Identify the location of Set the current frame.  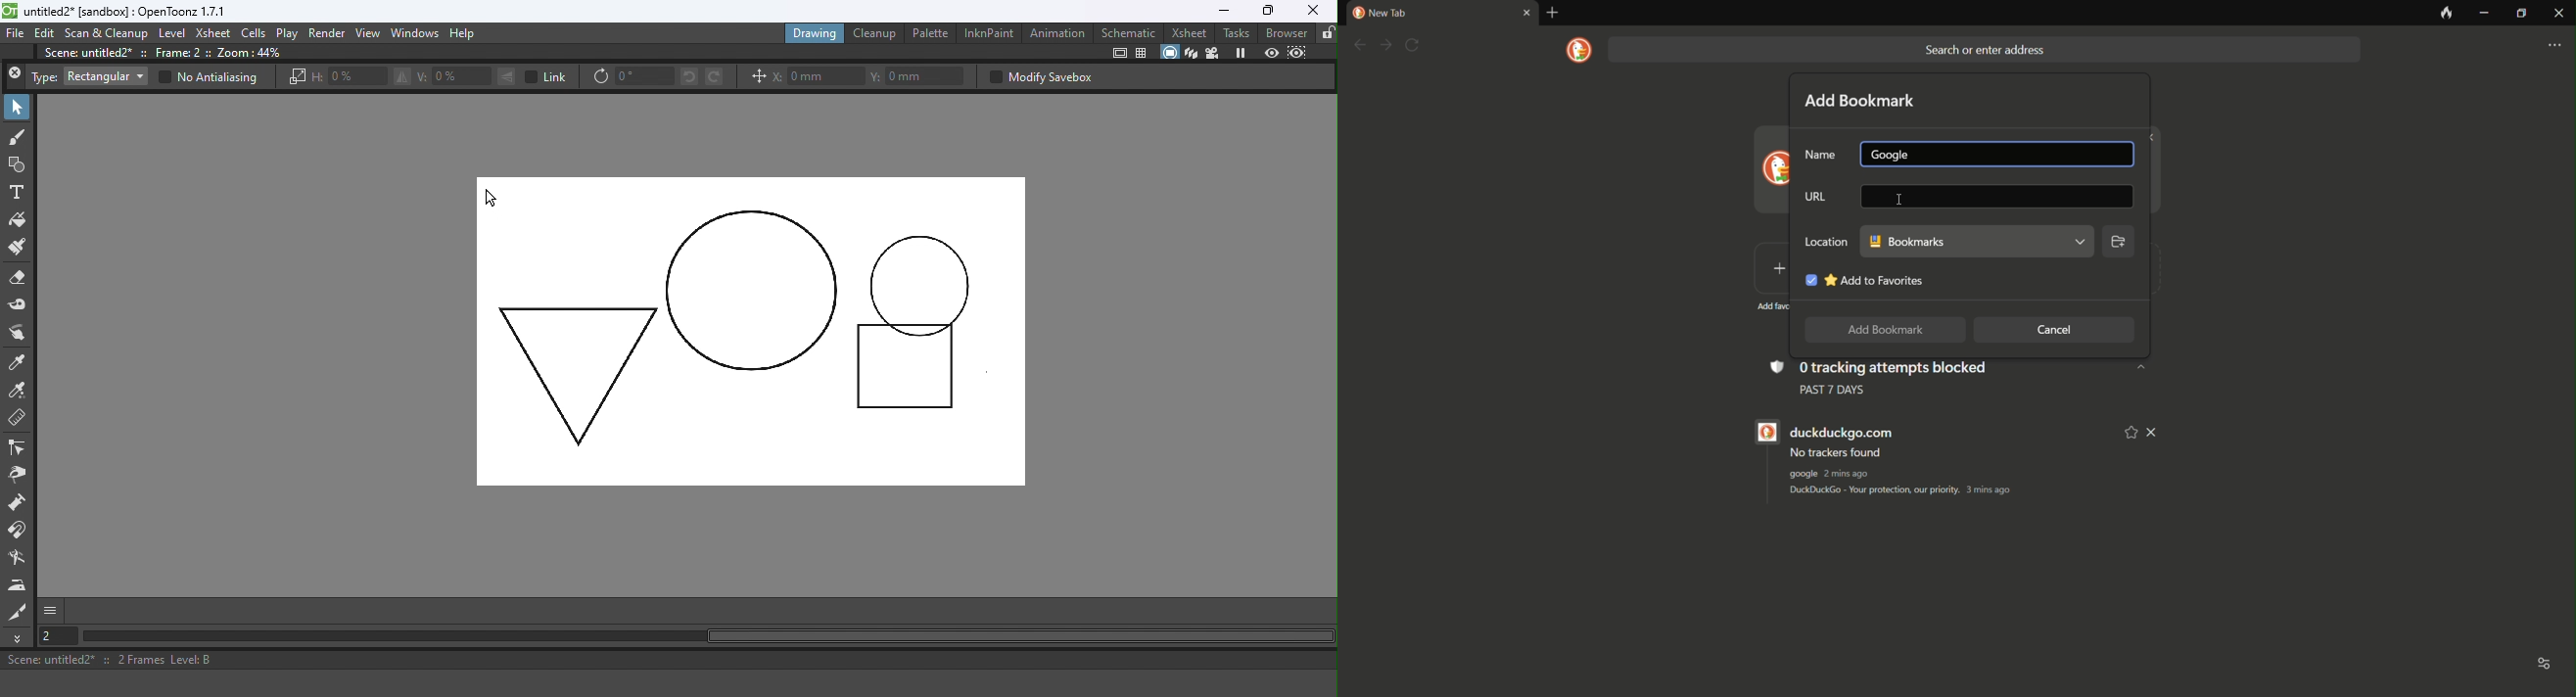
(61, 637).